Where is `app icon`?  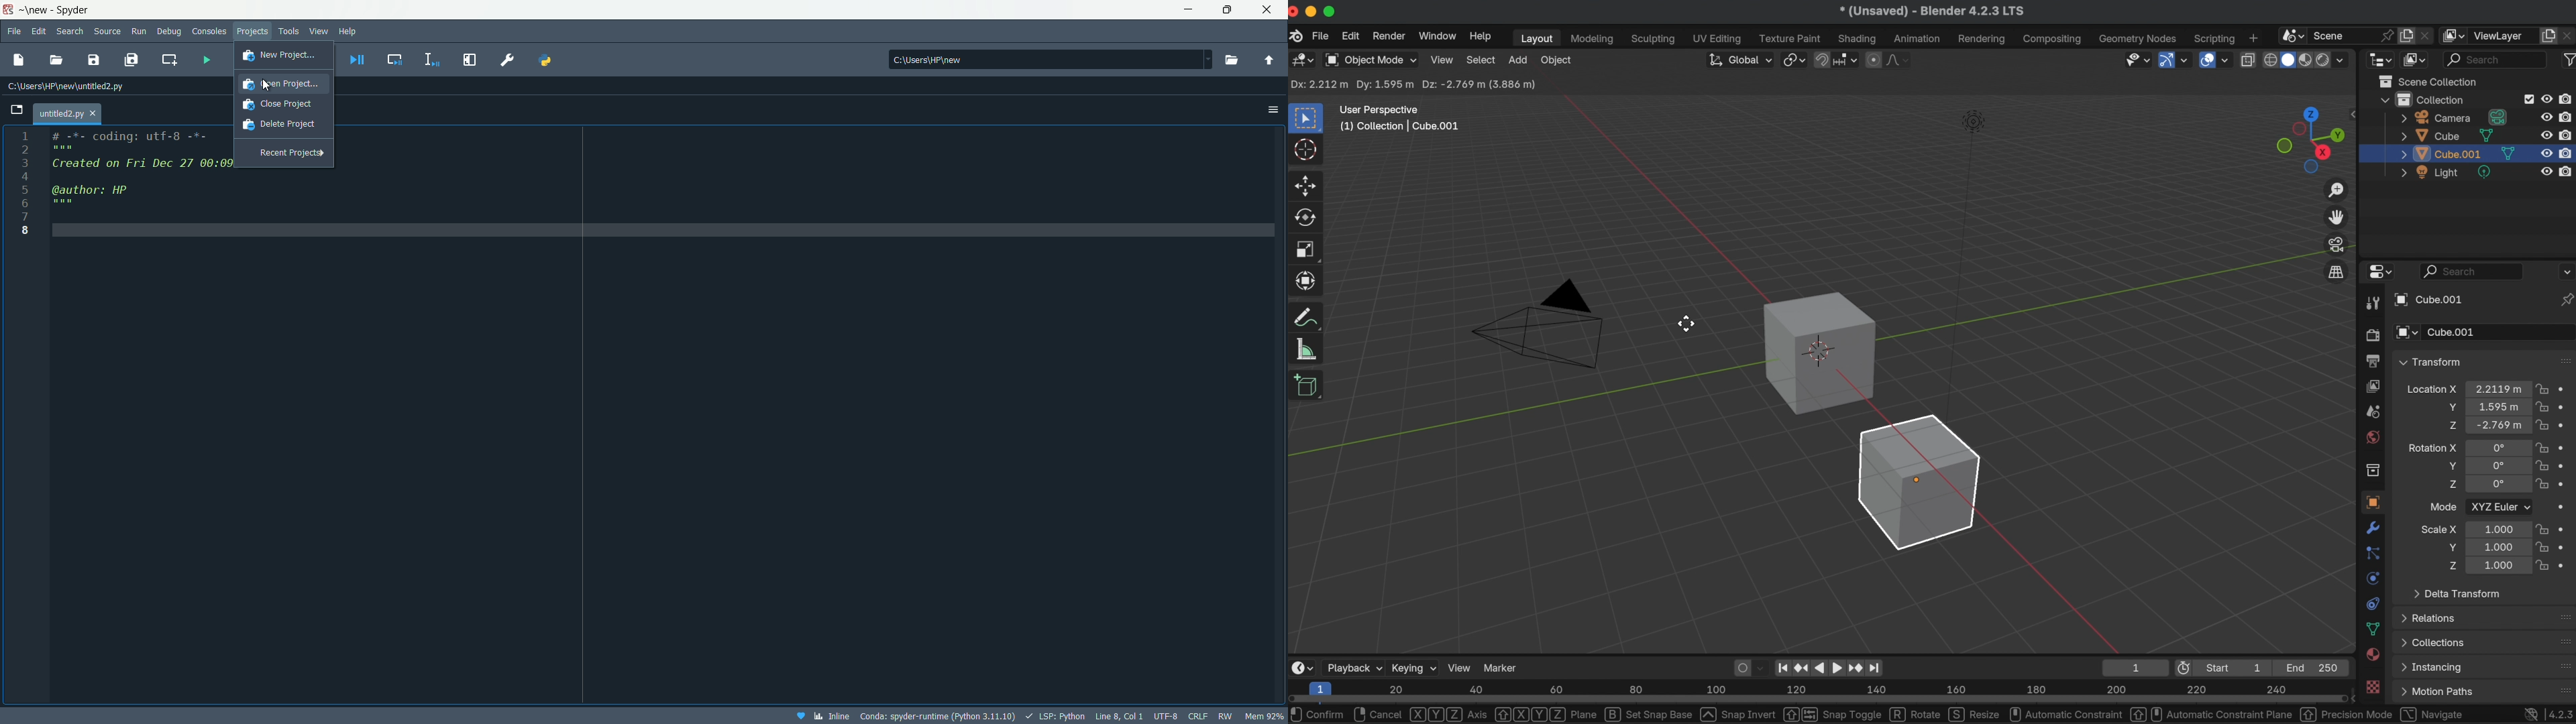 app icon is located at coordinates (7, 9).